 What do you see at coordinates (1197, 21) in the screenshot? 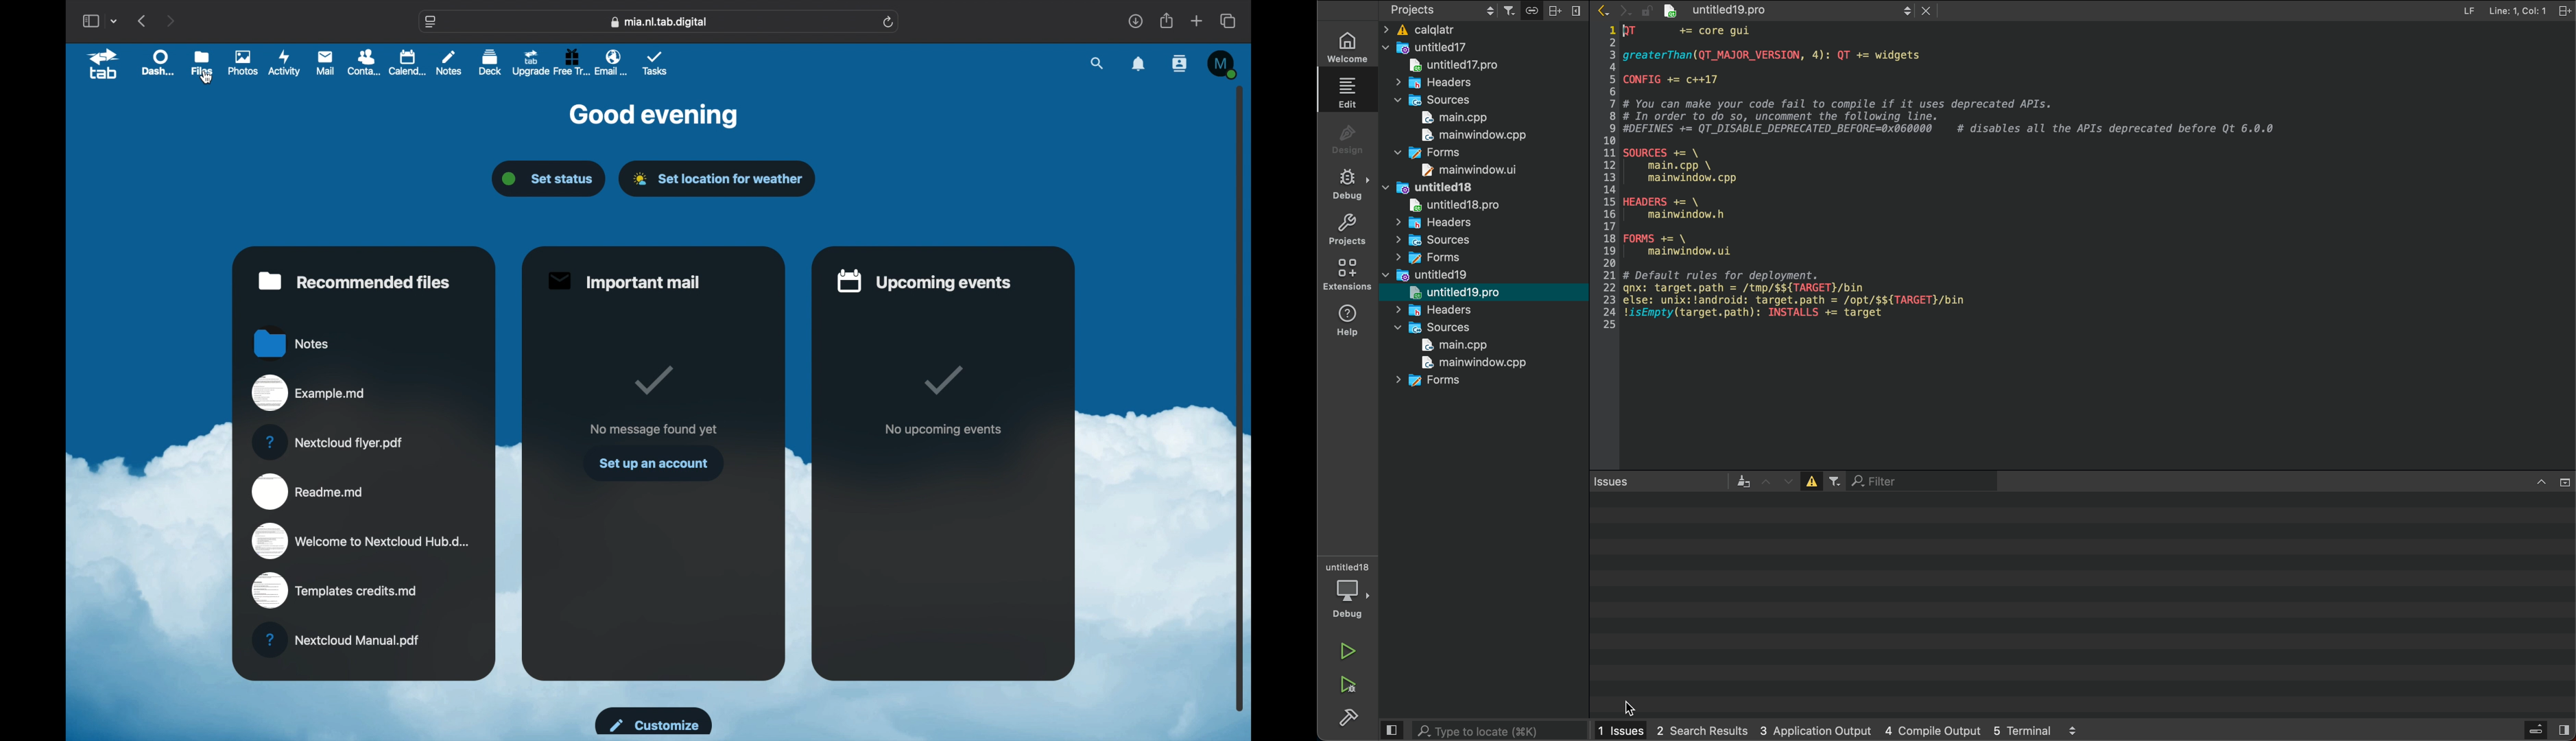
I see `new tab` at bounding box center [1197, 21].